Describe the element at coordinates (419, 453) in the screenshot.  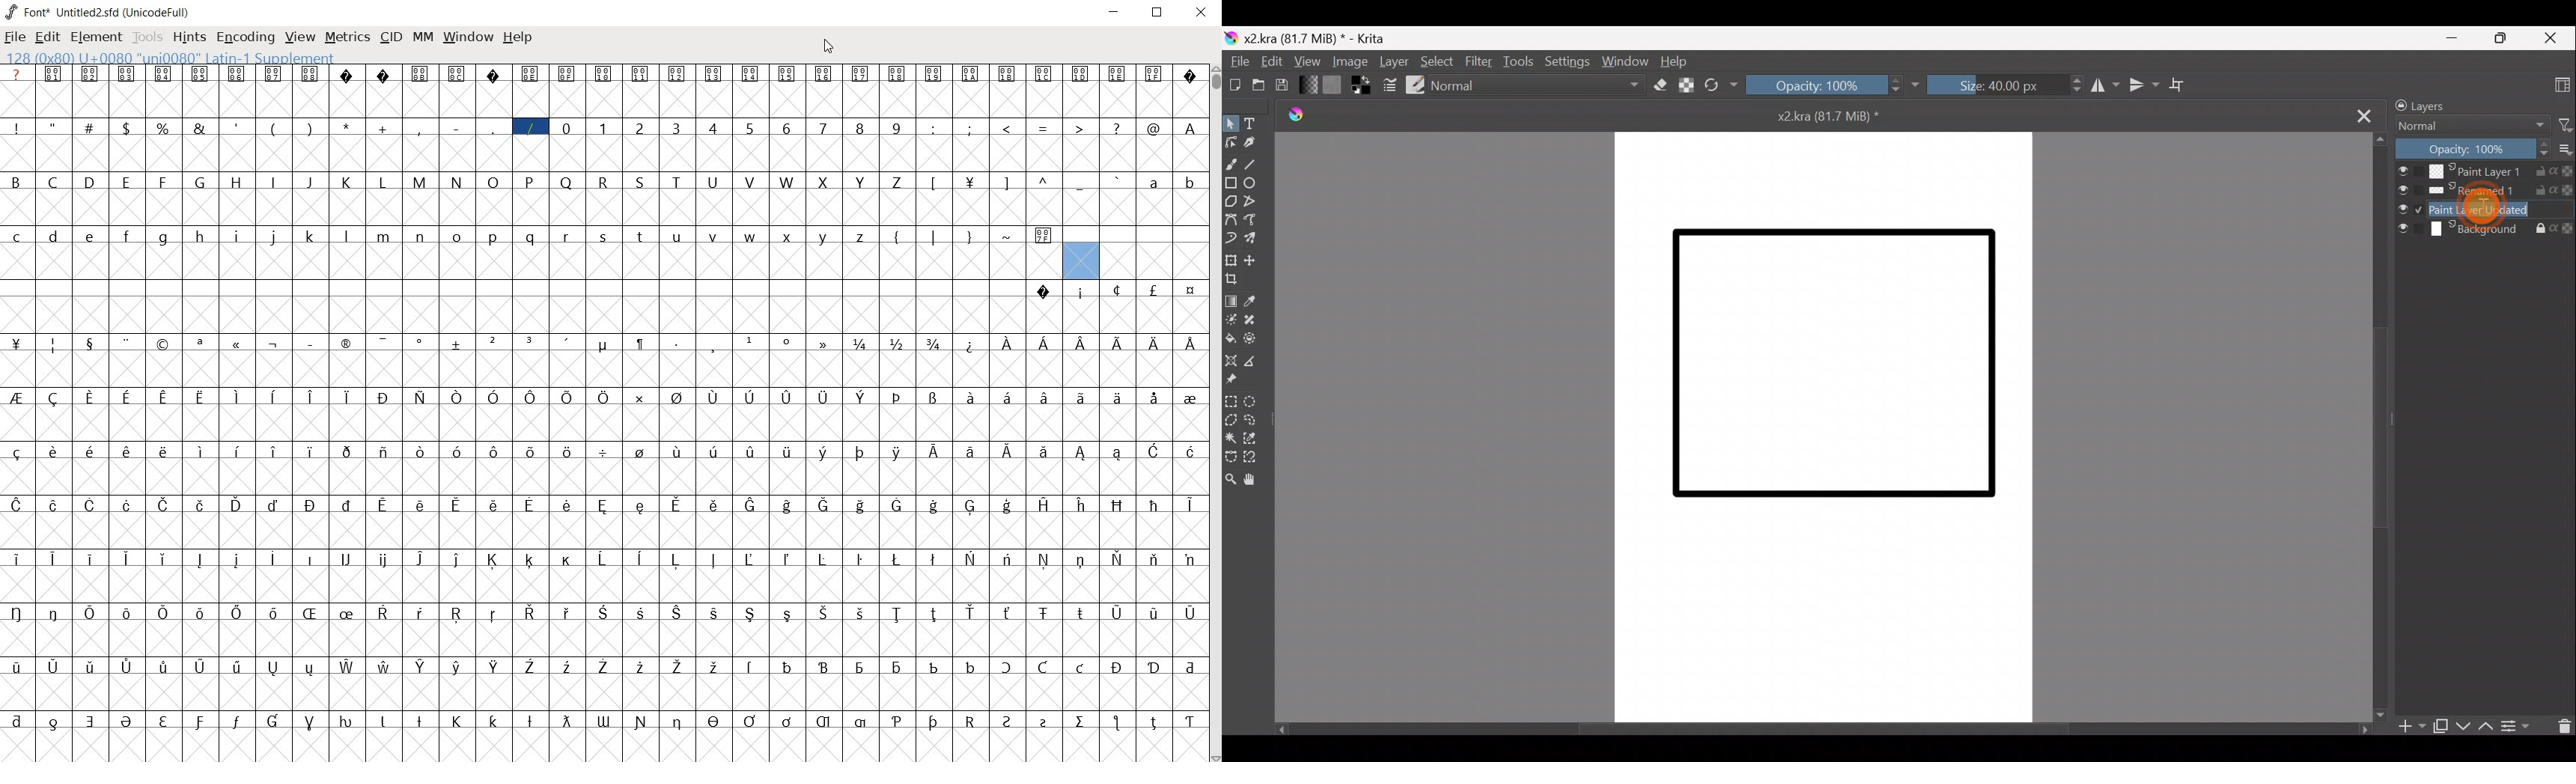
I see `glyph` at that location.